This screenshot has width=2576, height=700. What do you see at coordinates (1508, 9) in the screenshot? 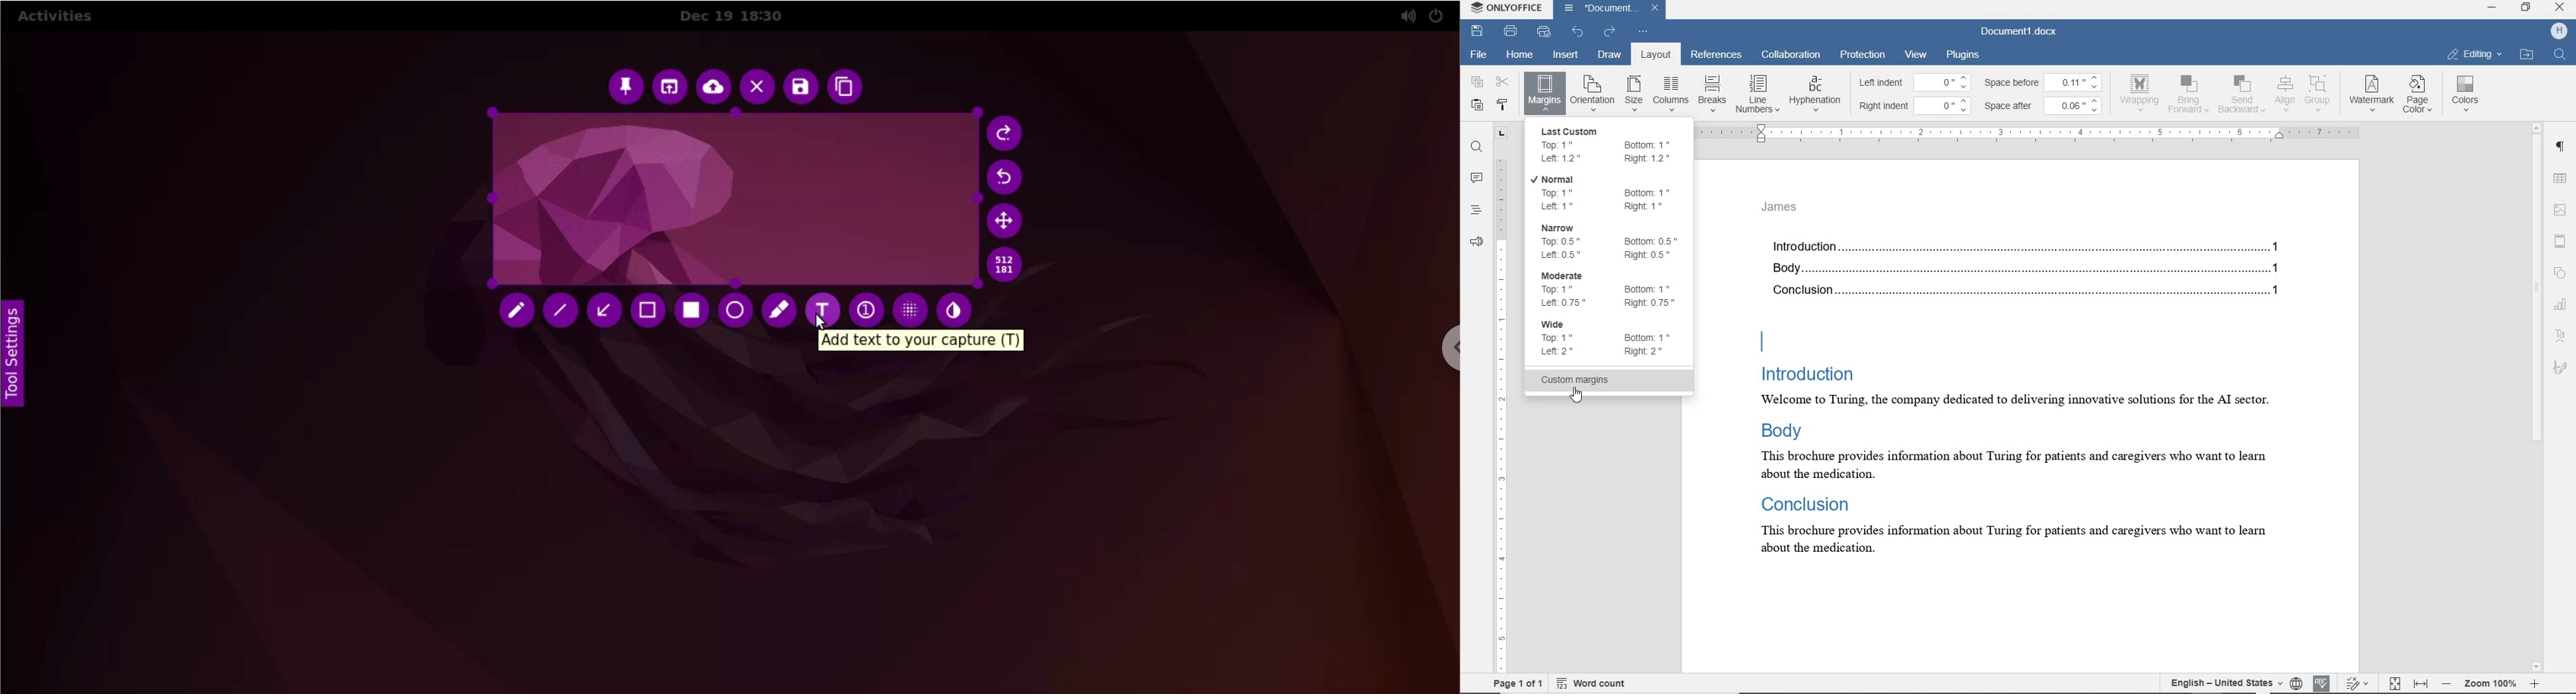
I see `system name` at bounding box center [1508, 9].